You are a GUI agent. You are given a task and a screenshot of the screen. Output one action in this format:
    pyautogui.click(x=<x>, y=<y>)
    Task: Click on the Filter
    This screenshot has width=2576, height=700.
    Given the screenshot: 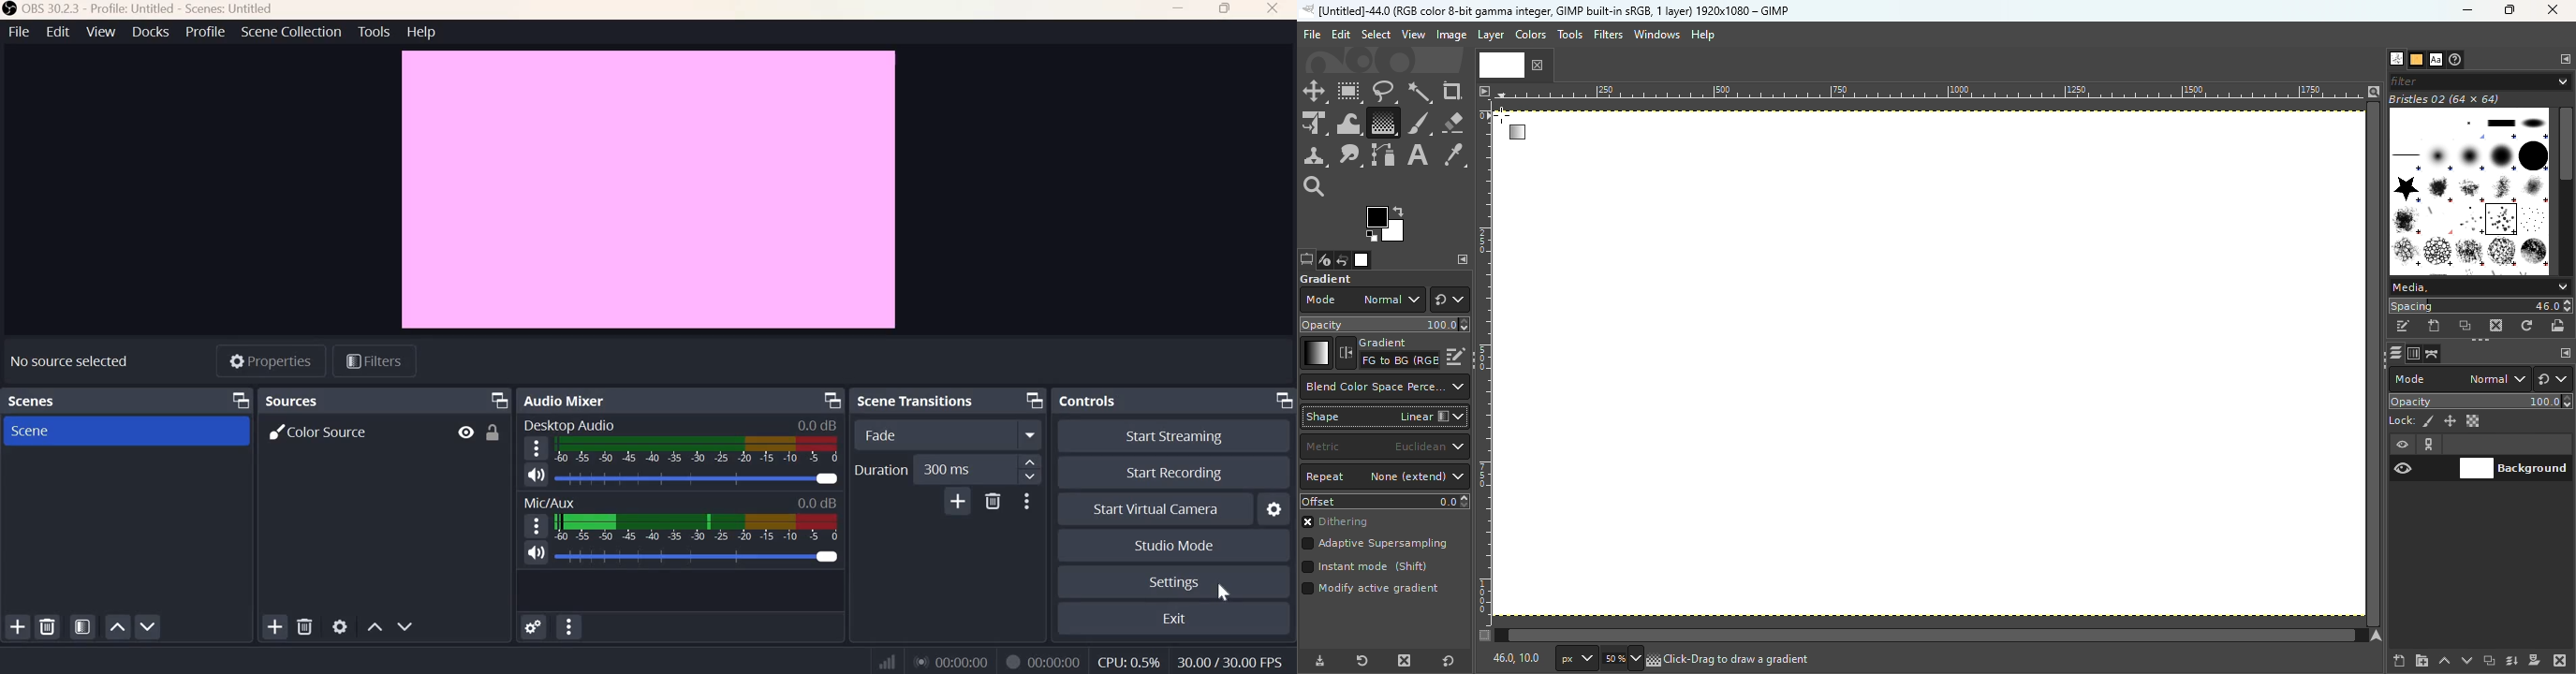 What is the action you would take?
    pyautogui.click(x=2480, y=81)
    